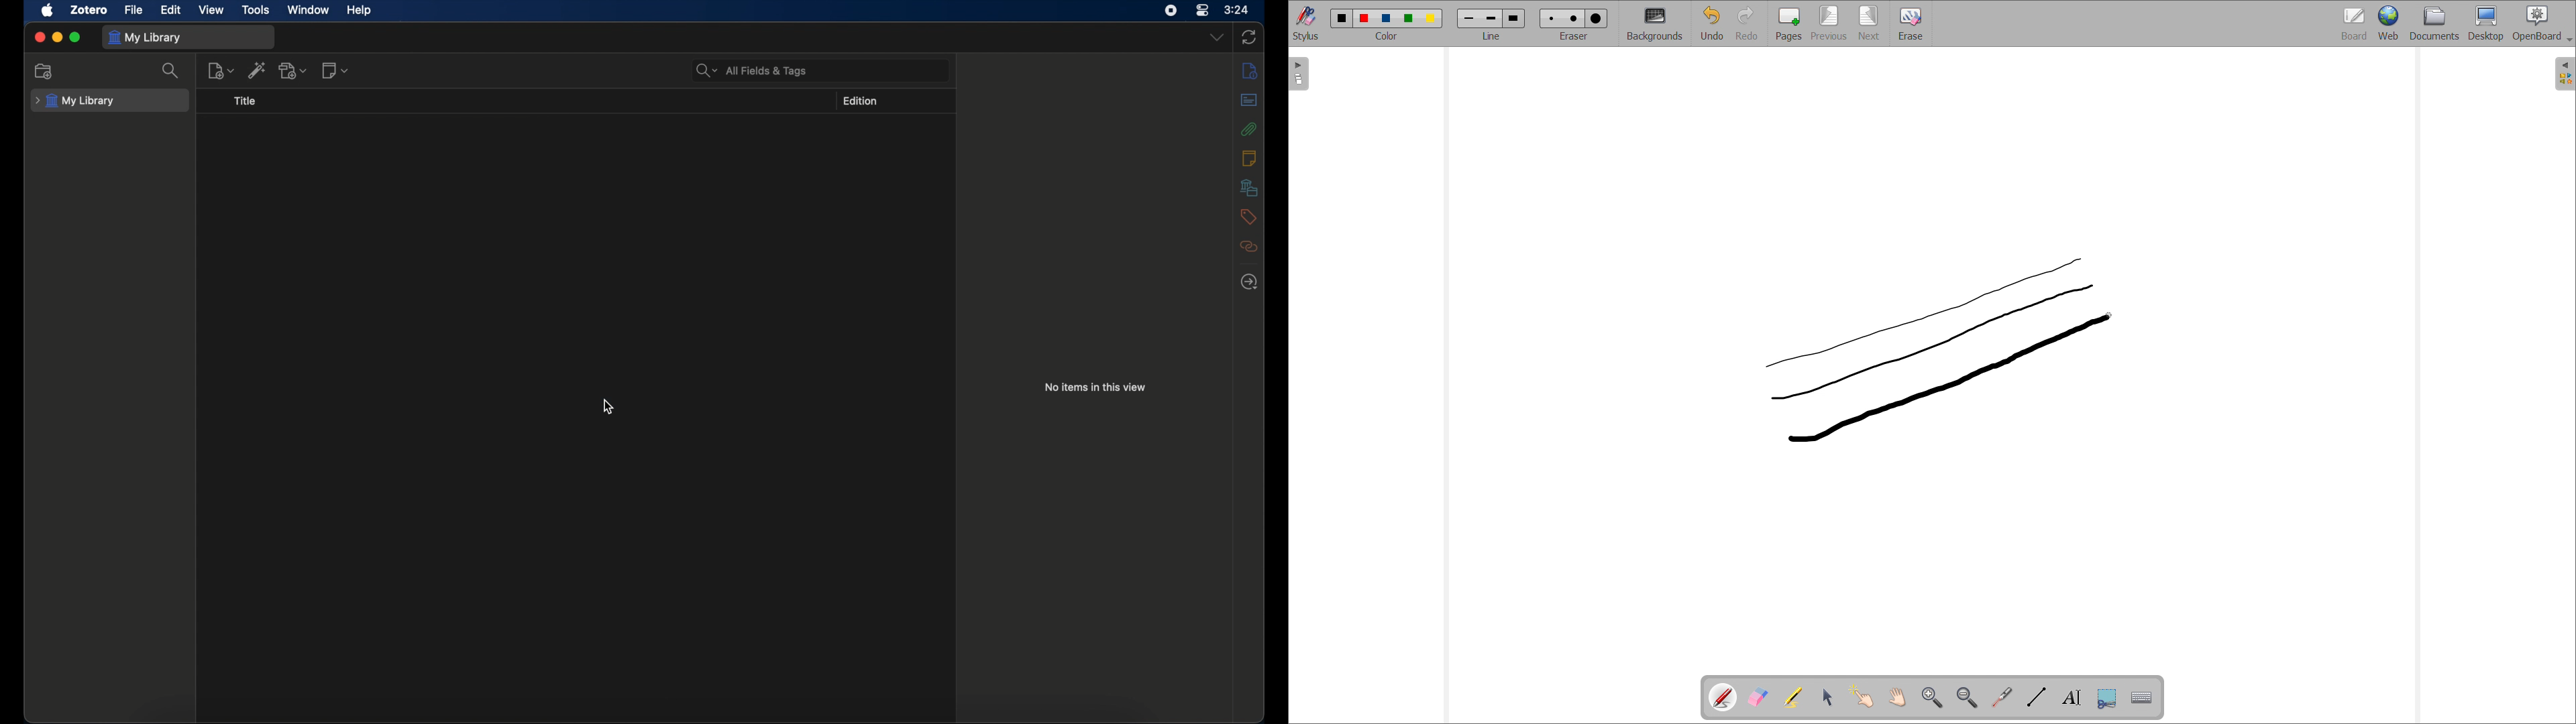  I want to click on add attachments, so click(293, 70).